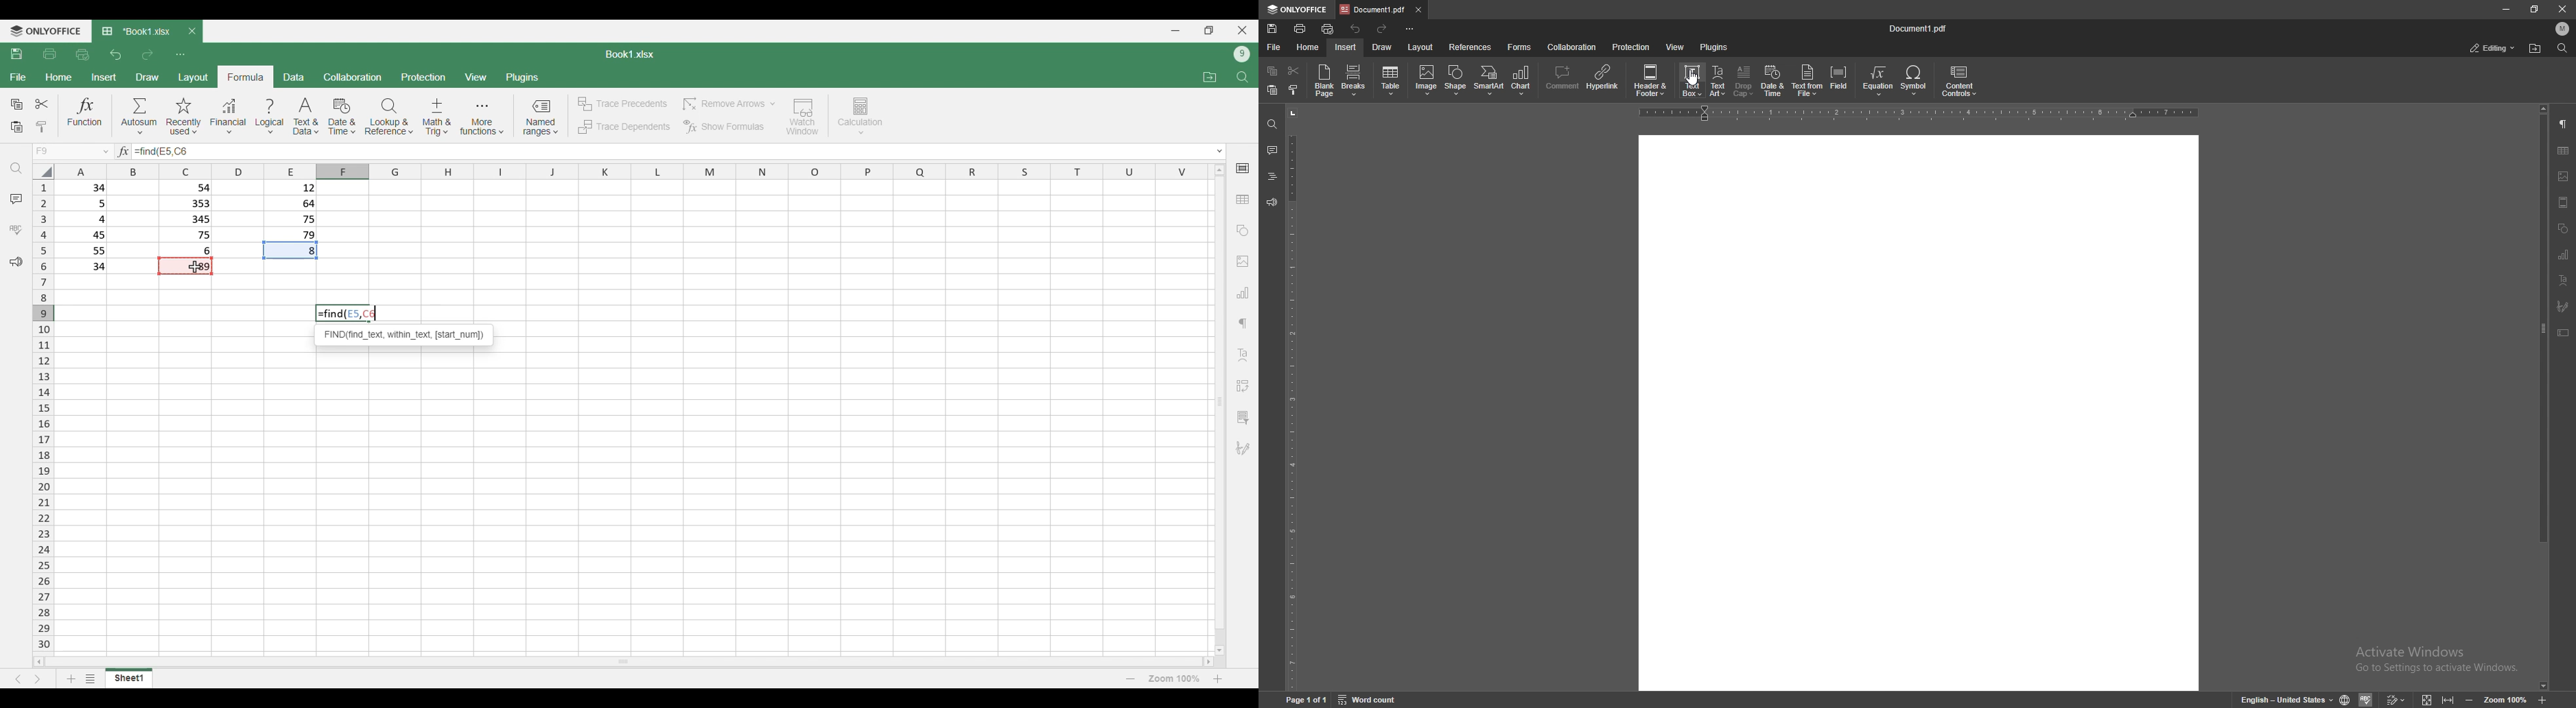 The width and height of the screenshot is (2576, 728). I want to click on set doc language, so click(2345, 700).